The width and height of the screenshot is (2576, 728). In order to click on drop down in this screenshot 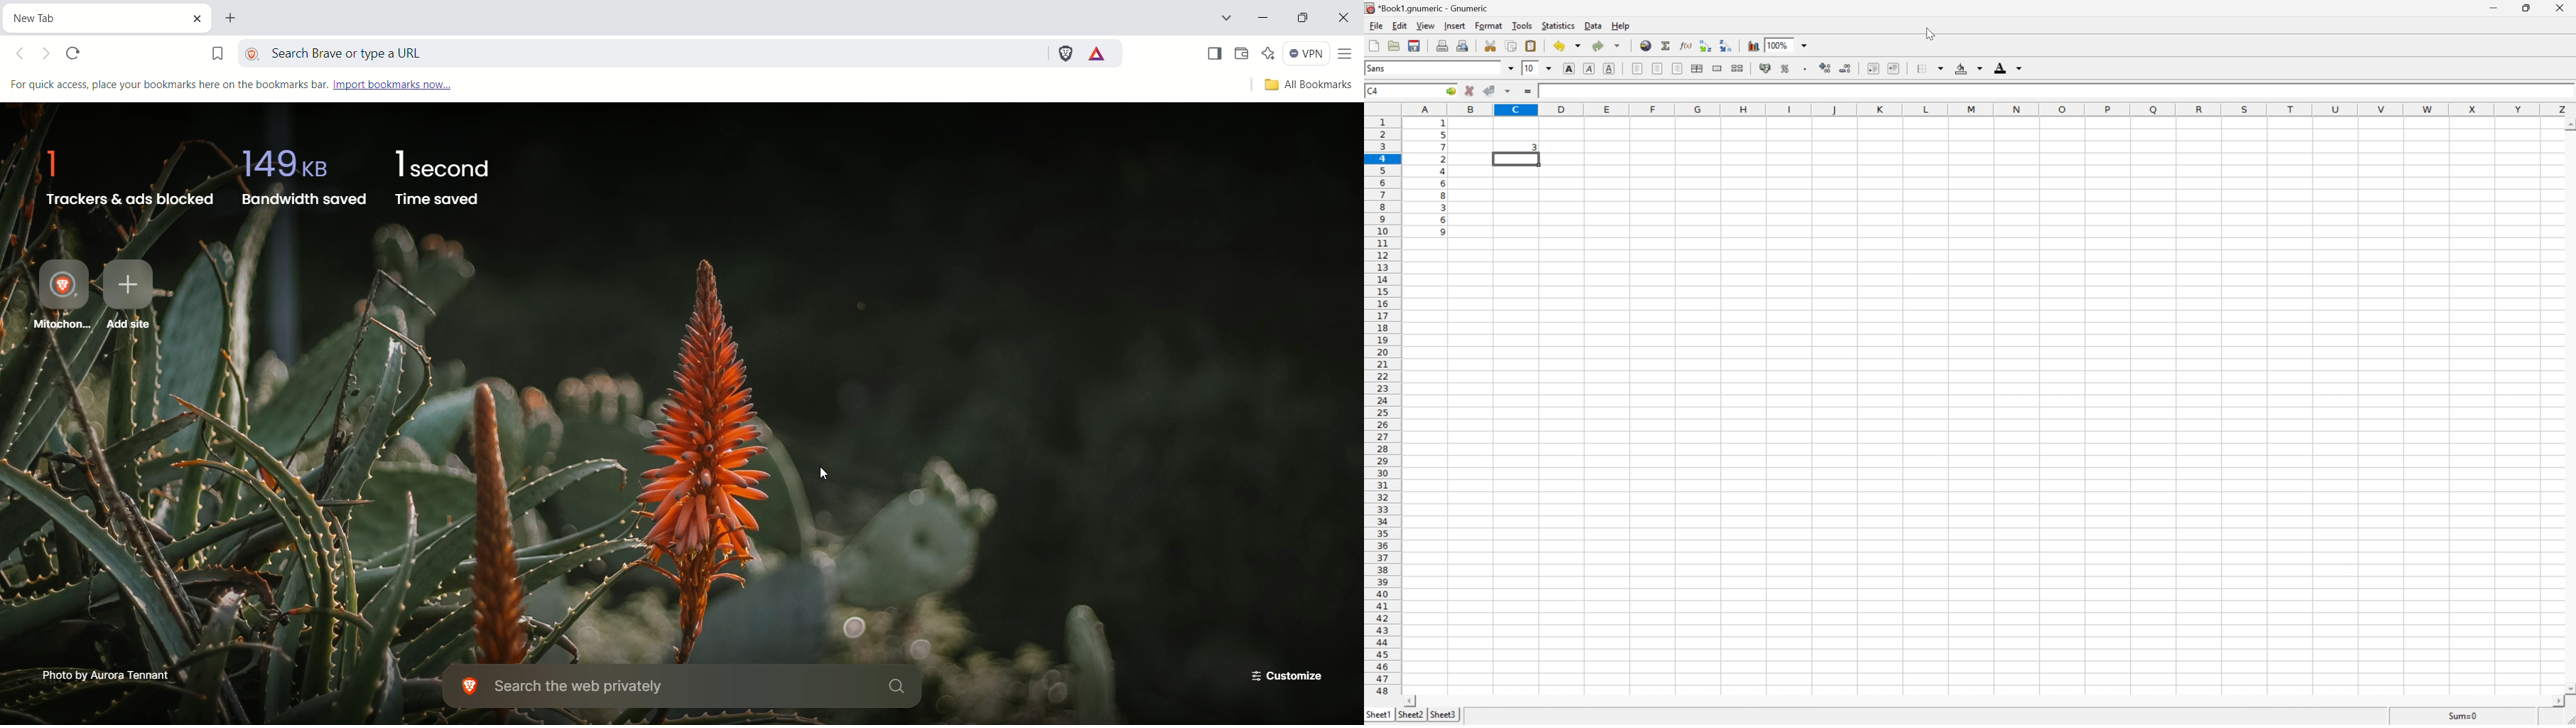, I will do `click(1511, 69)`.